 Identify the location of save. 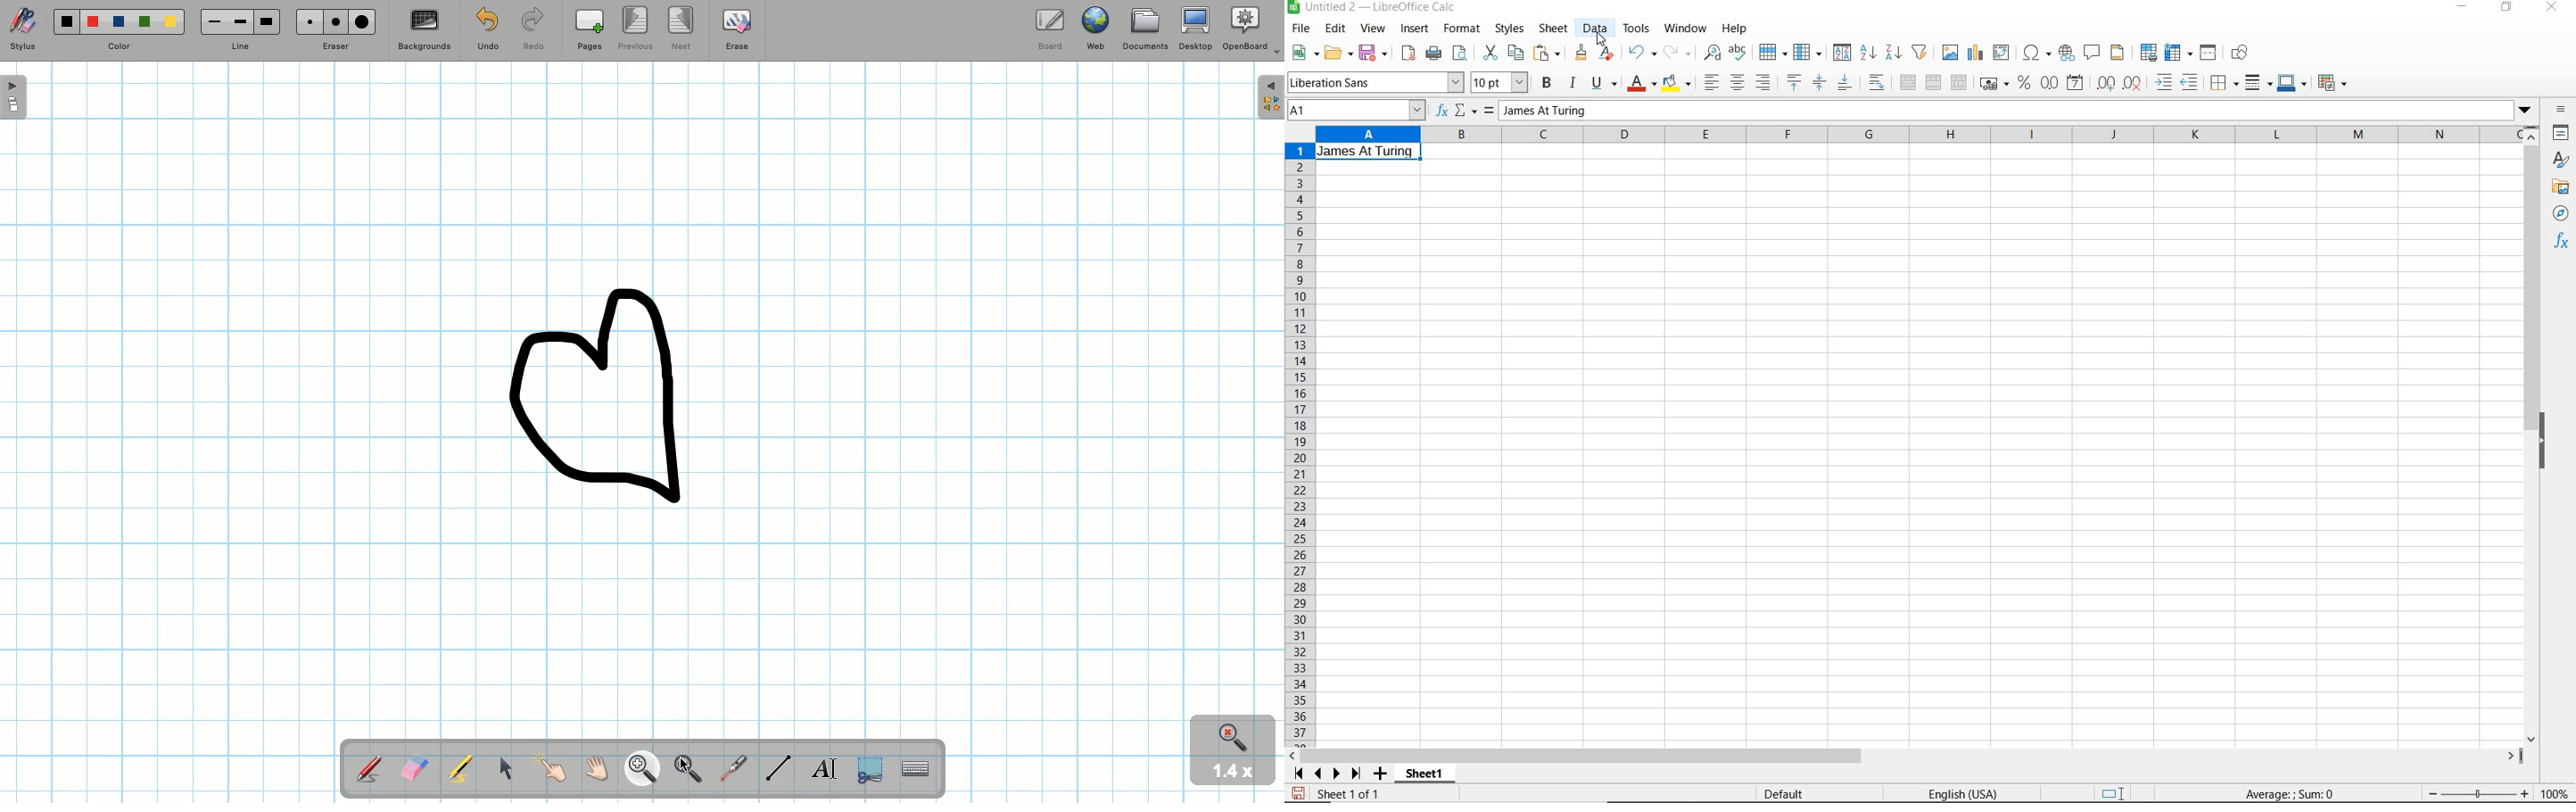
(1374, 52).